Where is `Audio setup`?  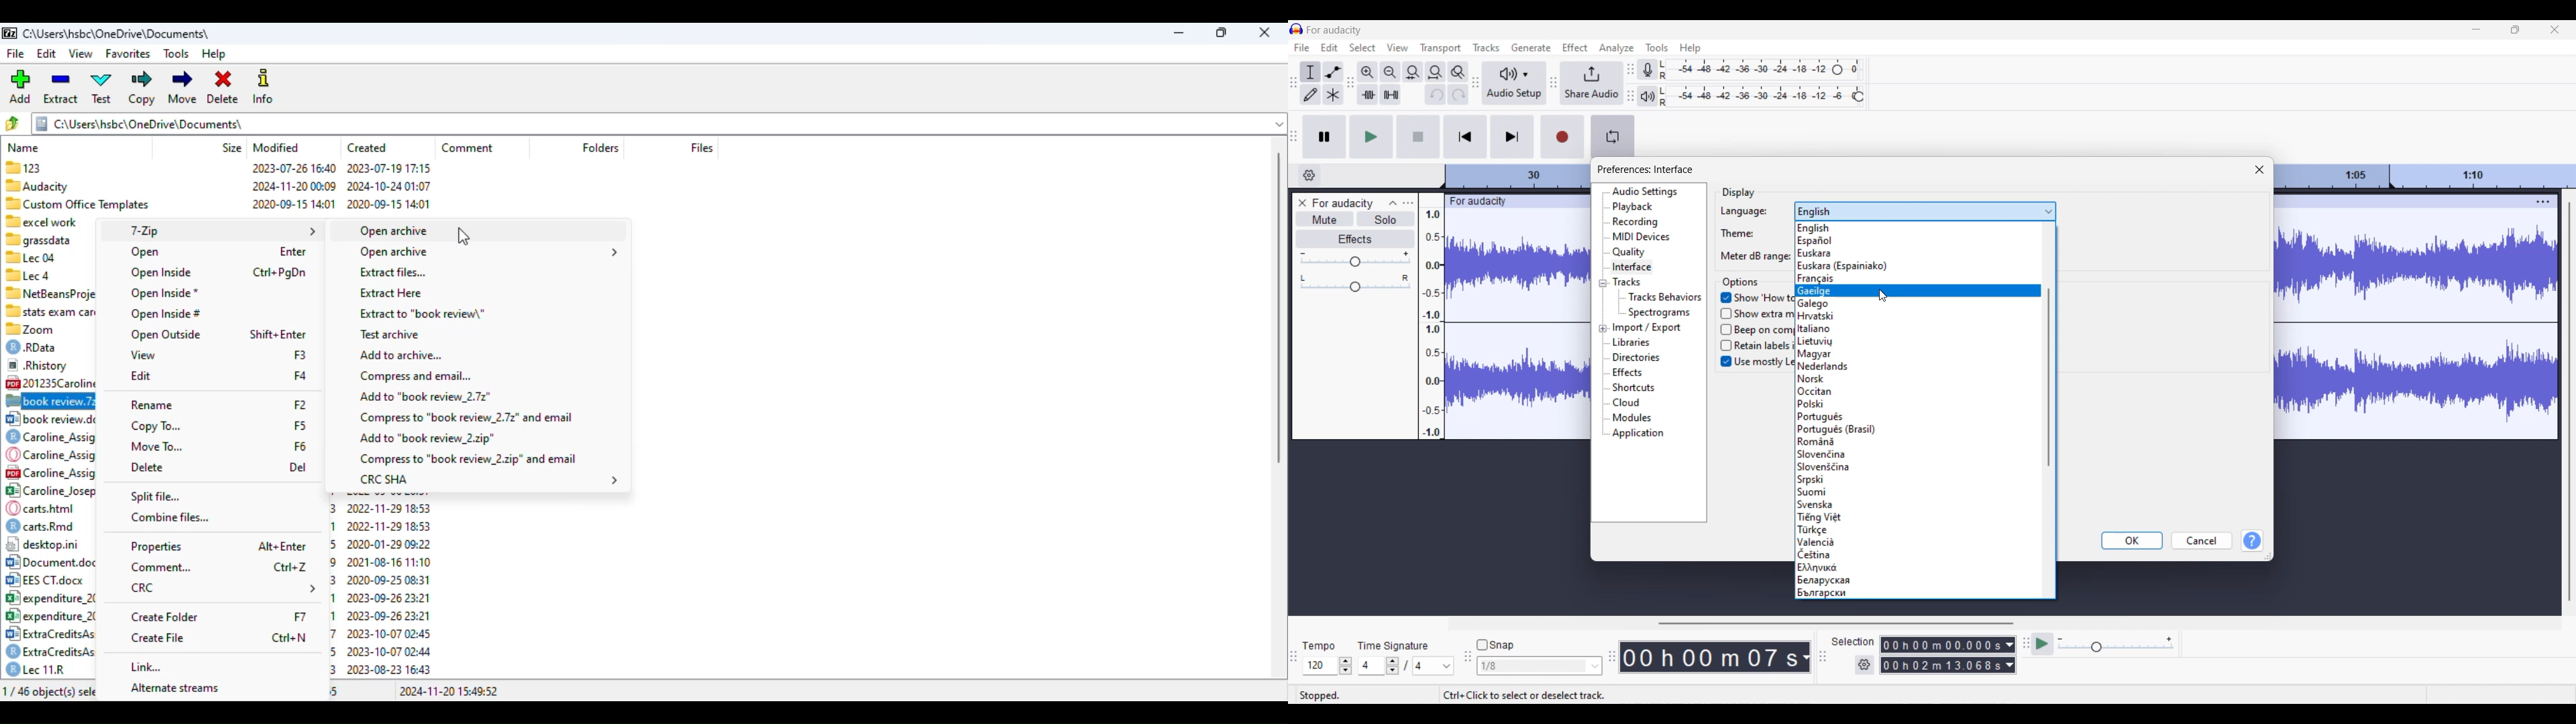
Audio setup is located at coordinates (1514, 82).